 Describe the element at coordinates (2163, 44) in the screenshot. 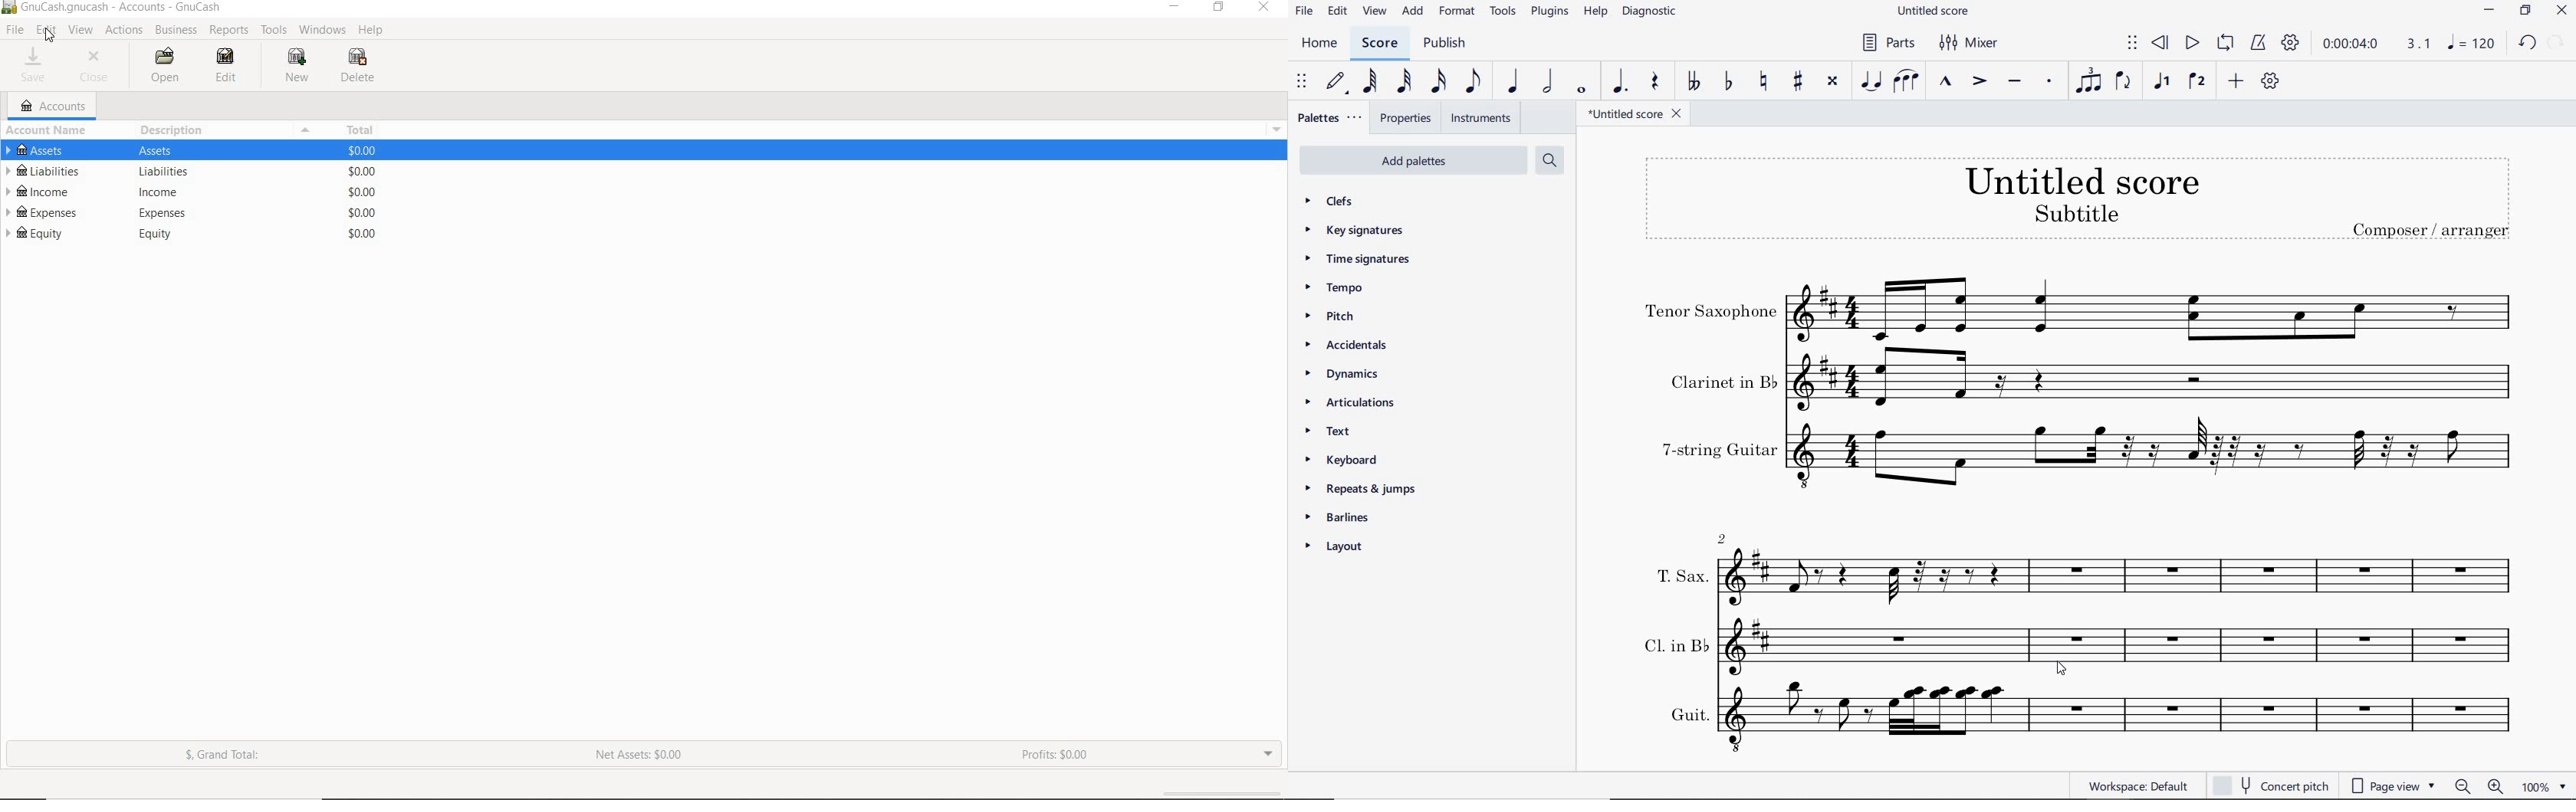

I see `REWIND` at that location.